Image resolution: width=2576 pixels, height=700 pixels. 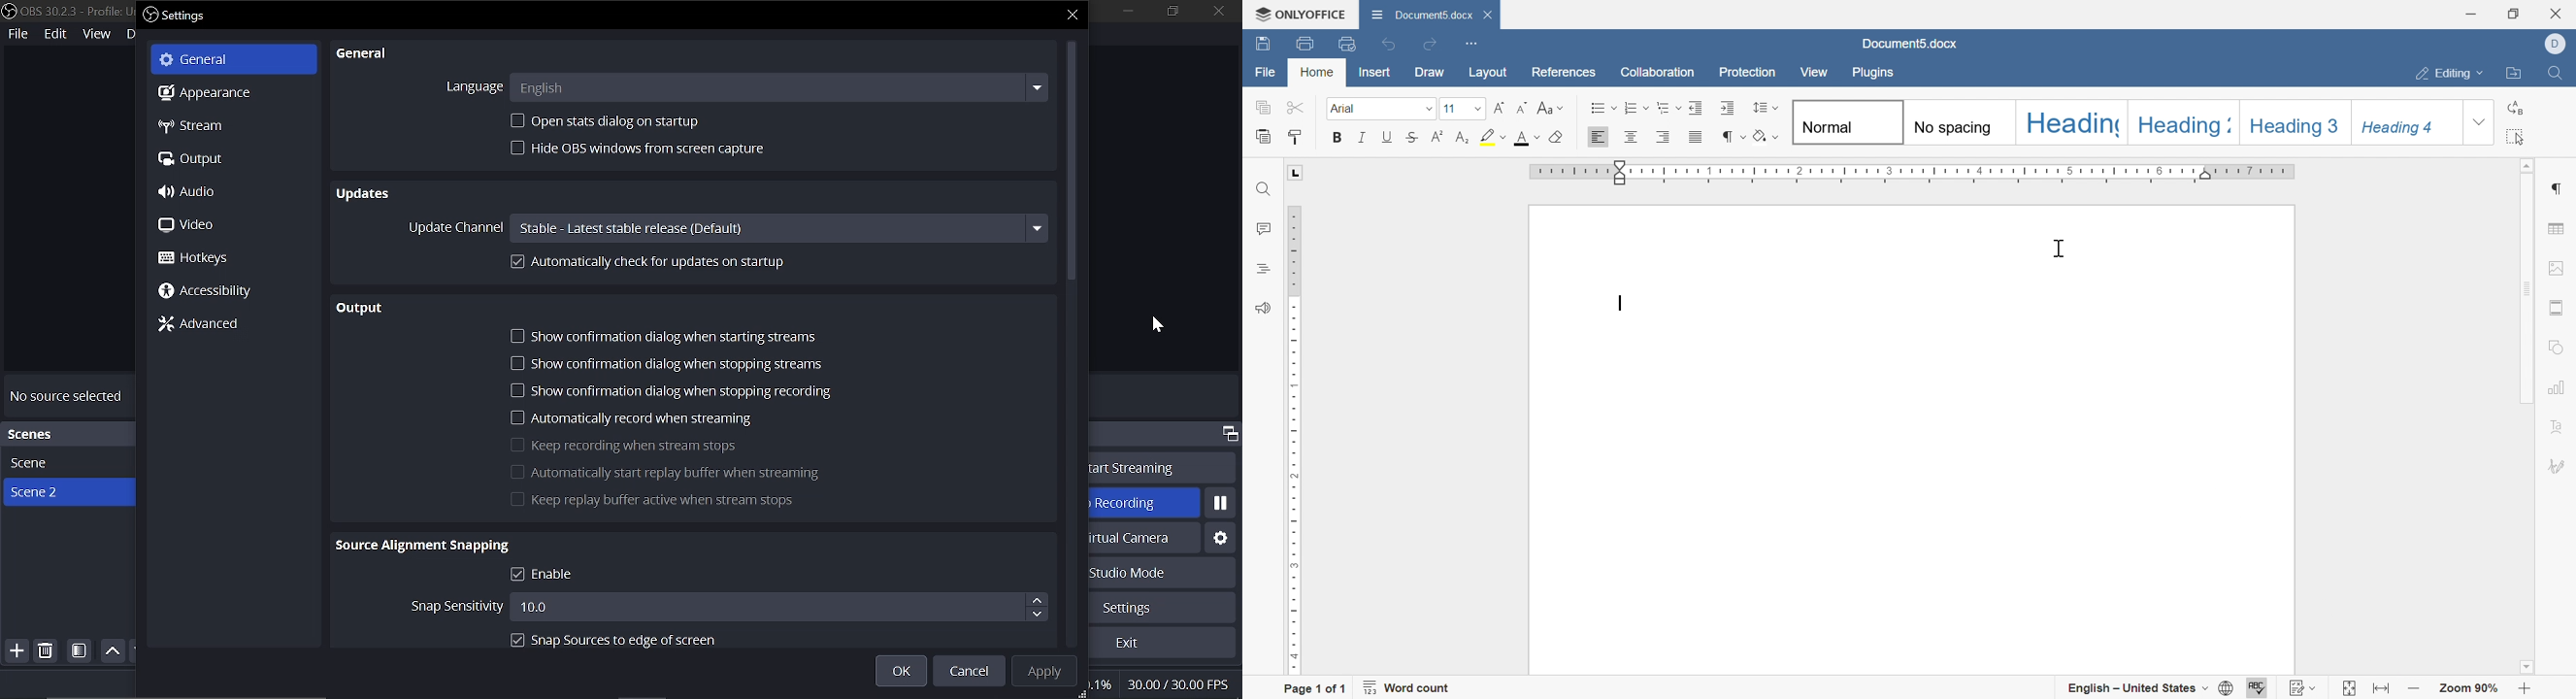 What do you see at coordinates (421, 547) in the screenshot?
I see `source alignment snapping` at bounding box center [421, 547].